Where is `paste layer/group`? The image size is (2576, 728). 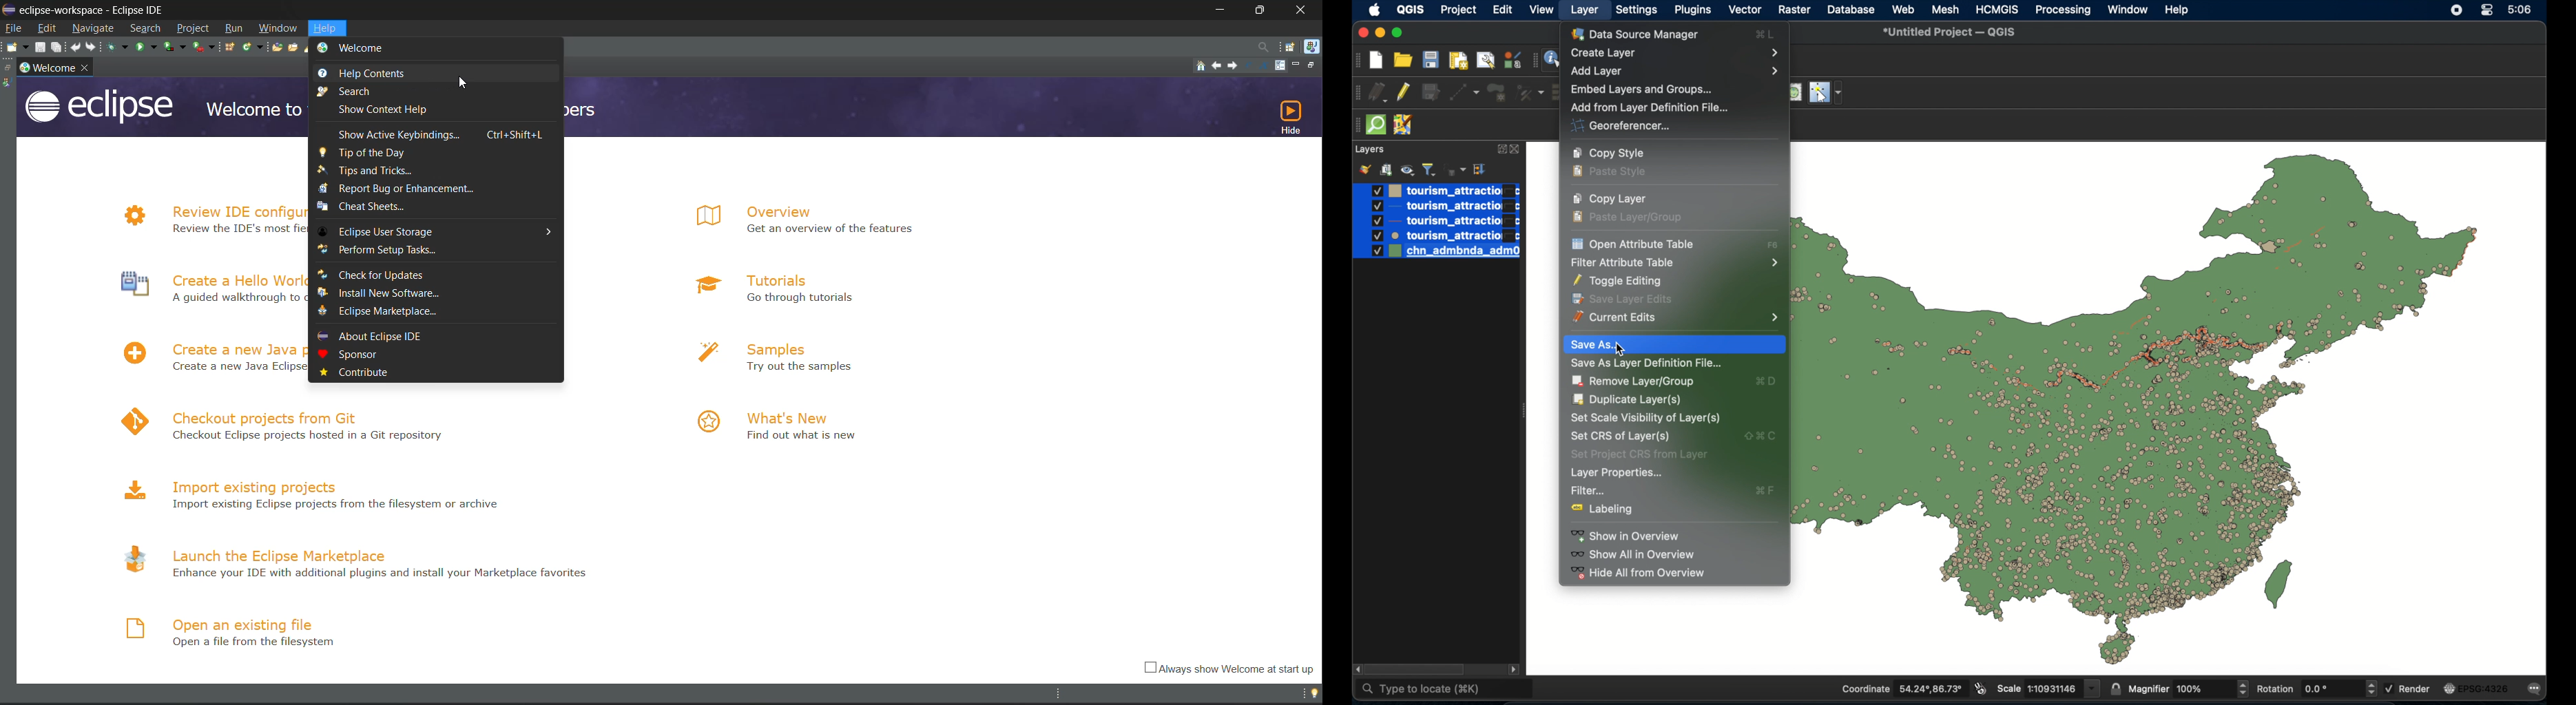 paste layer/group is located at coordinates (1628, 218).